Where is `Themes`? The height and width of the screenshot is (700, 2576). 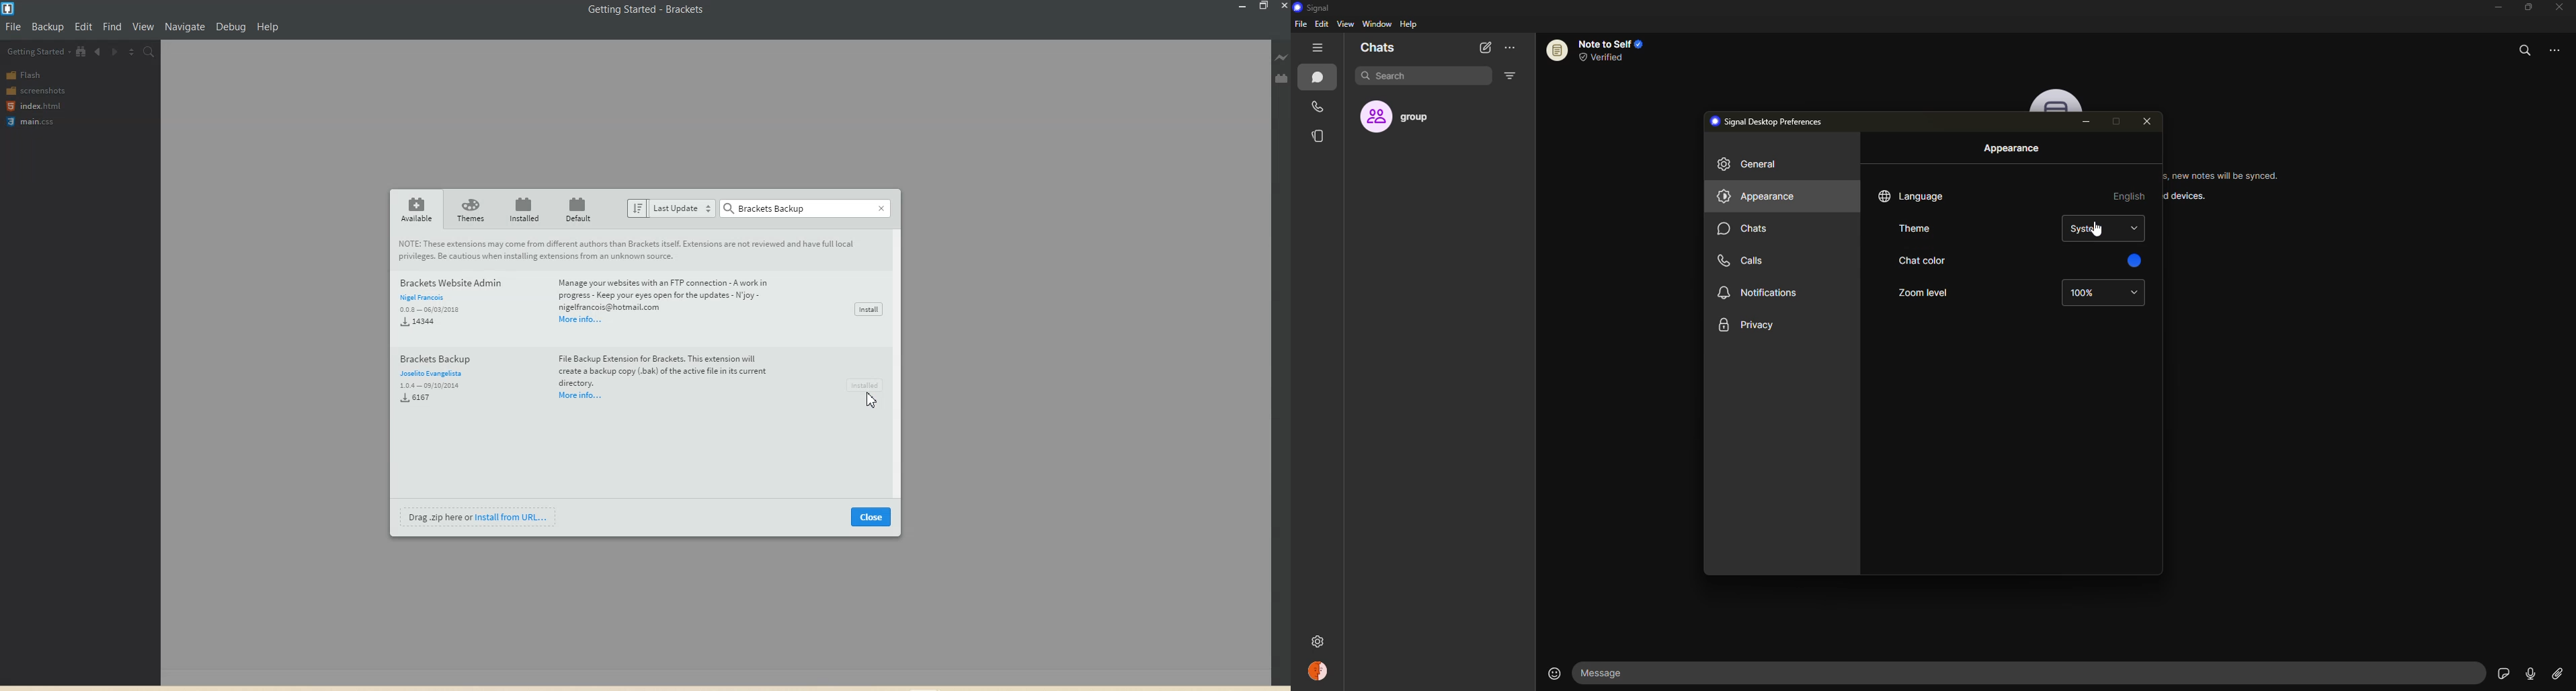 Themes is located at coordinates (469, 209).